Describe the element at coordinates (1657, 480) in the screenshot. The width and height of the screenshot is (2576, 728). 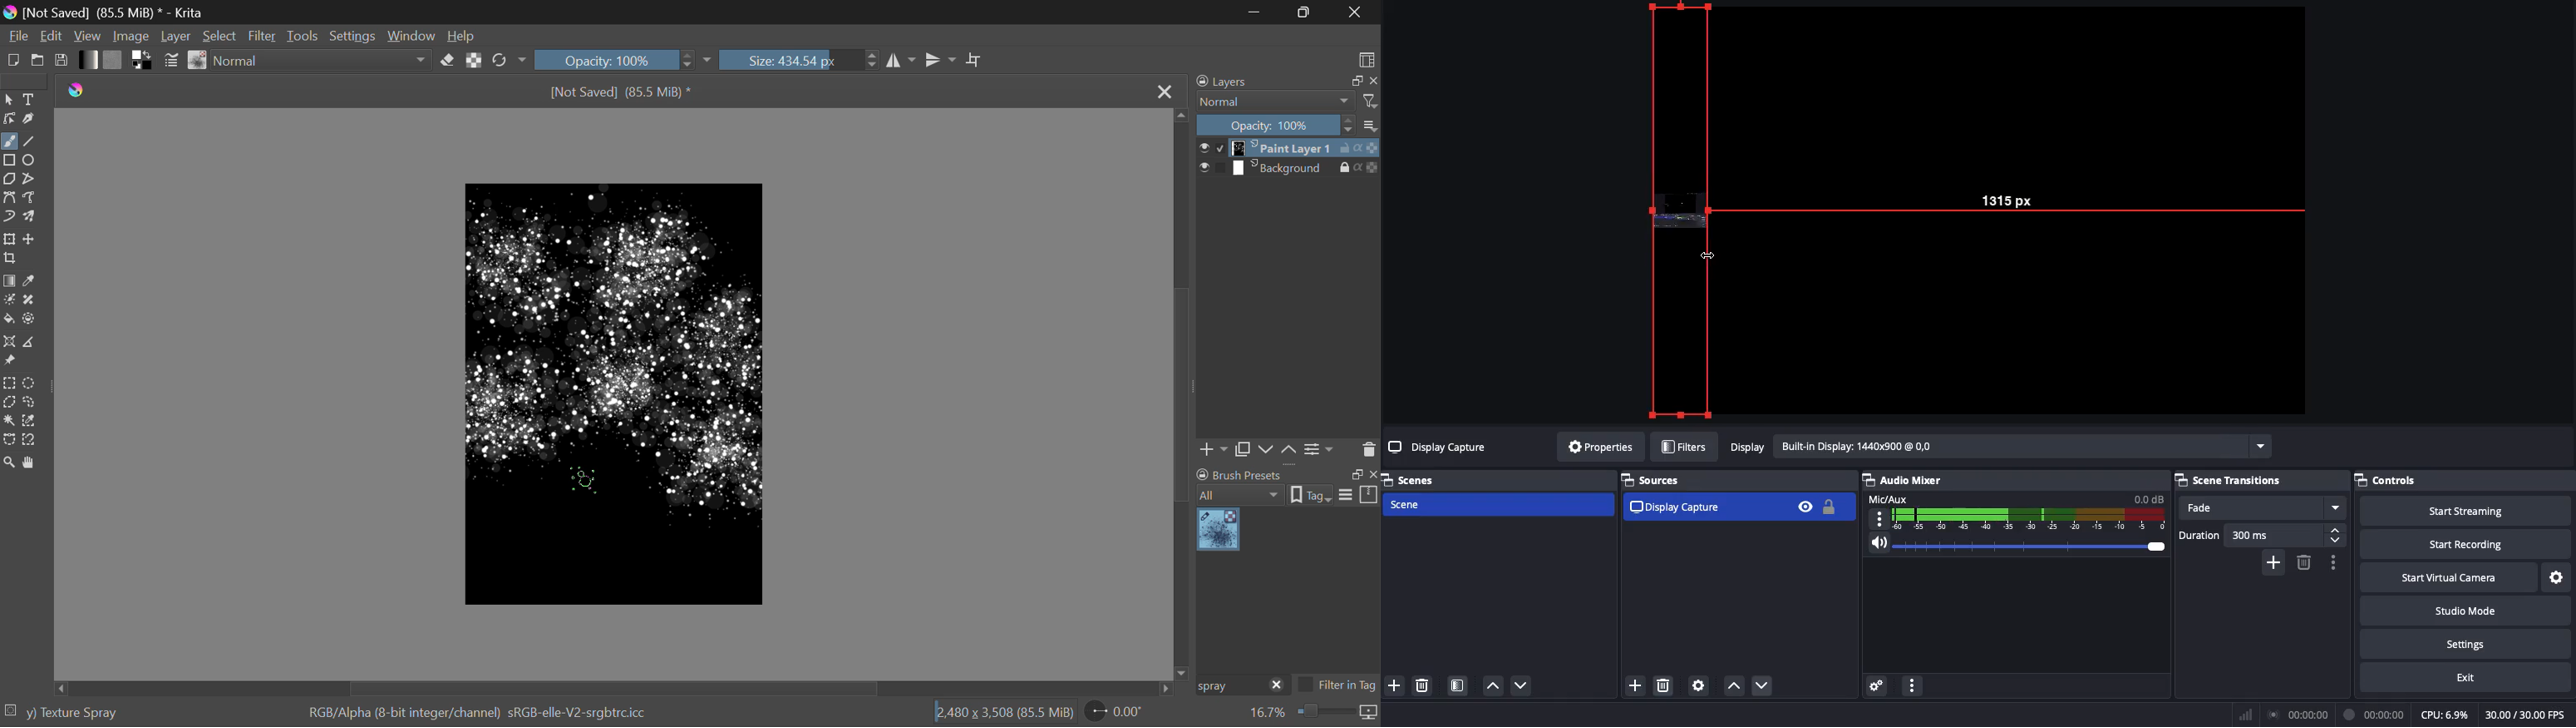
I see `Sources` at that location.